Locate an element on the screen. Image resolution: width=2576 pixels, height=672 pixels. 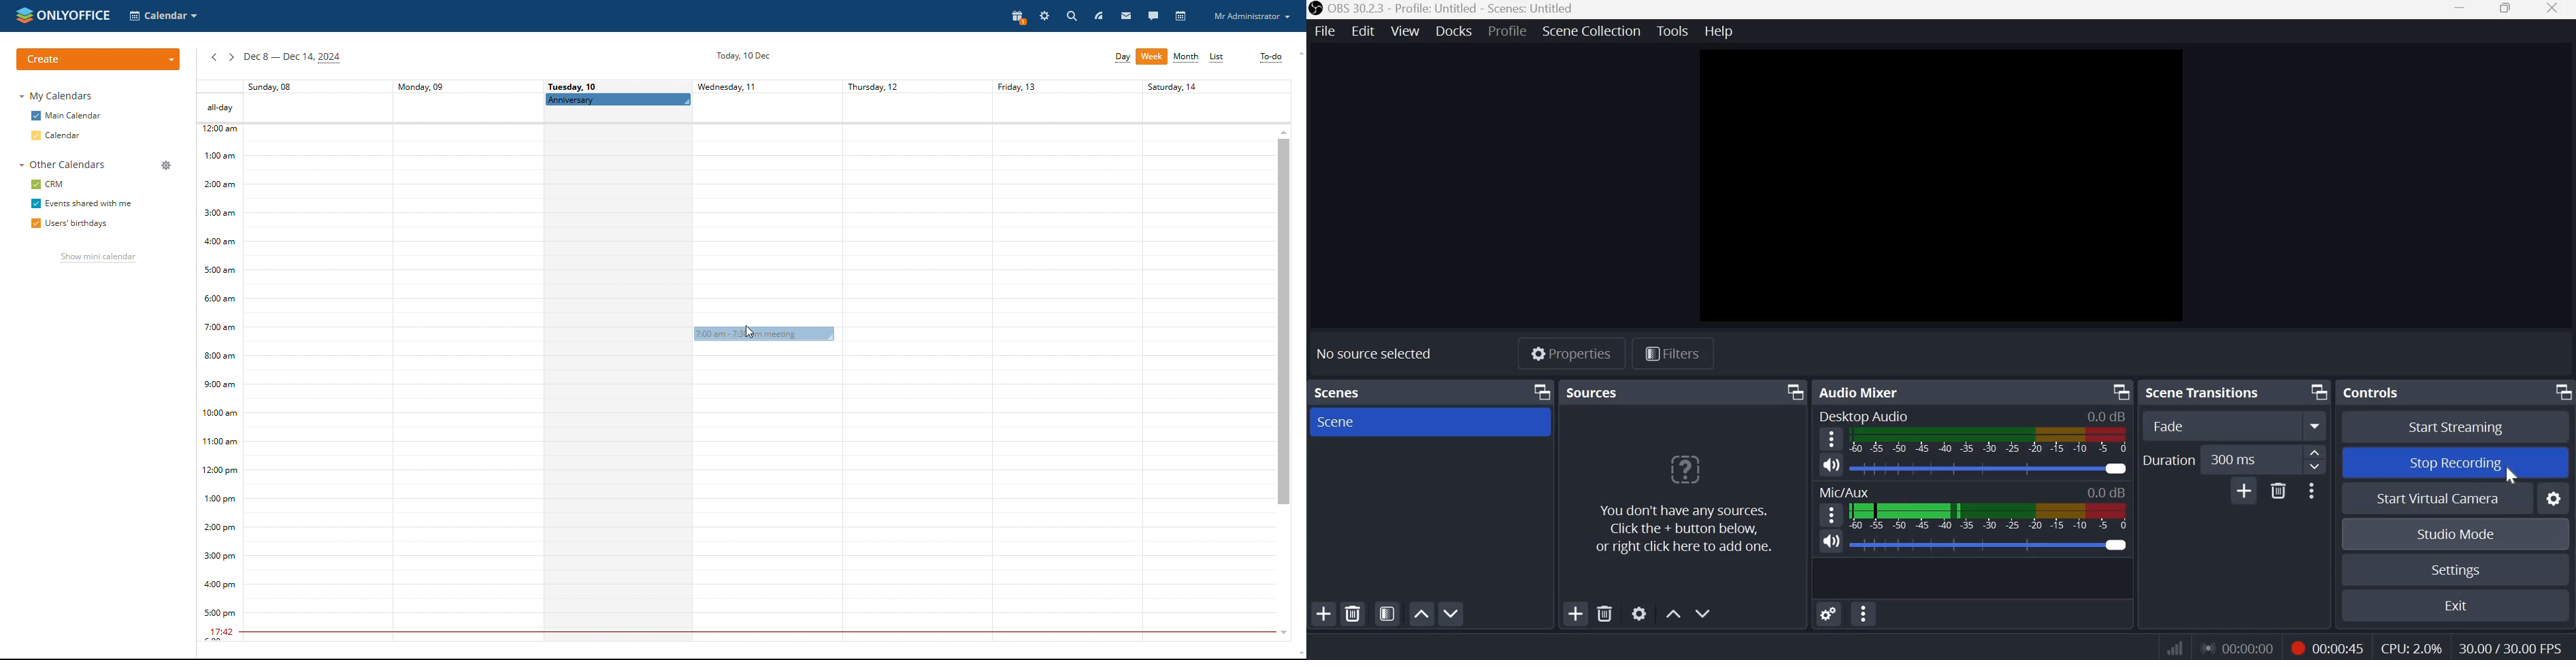
Speaker Icon is located at coordinates (1831, 465).